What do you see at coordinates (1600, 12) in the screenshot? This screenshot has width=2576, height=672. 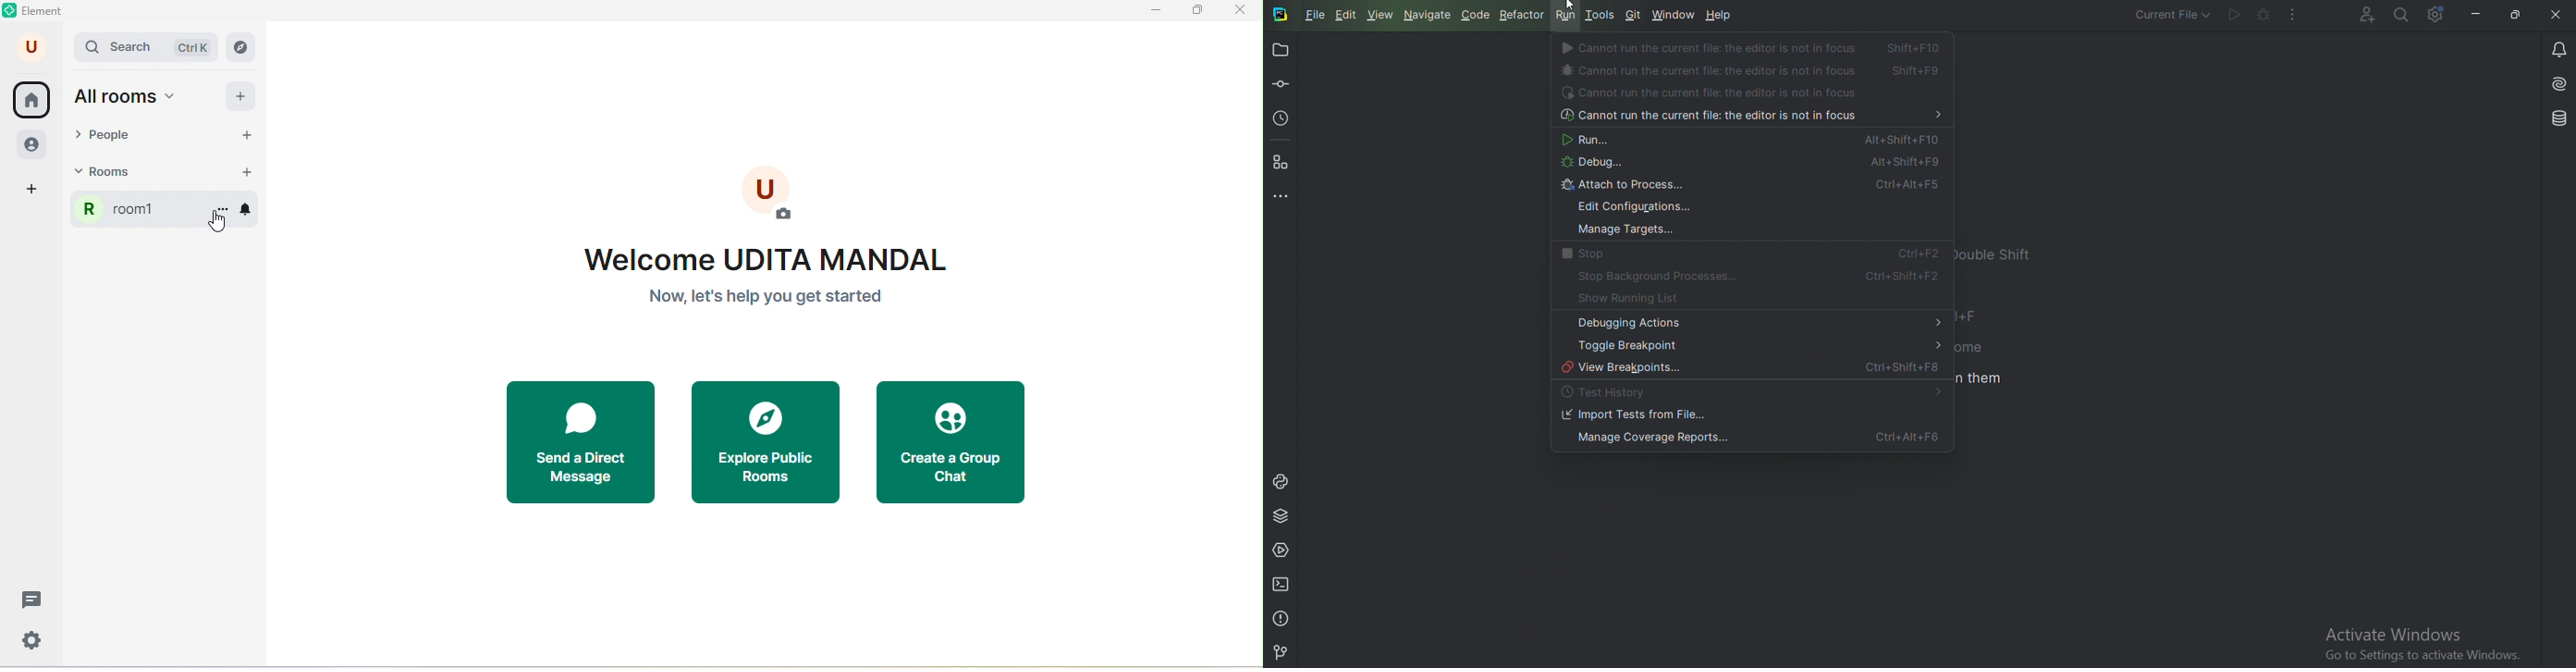 I see `Tools` at bounding box center [1600, 12].